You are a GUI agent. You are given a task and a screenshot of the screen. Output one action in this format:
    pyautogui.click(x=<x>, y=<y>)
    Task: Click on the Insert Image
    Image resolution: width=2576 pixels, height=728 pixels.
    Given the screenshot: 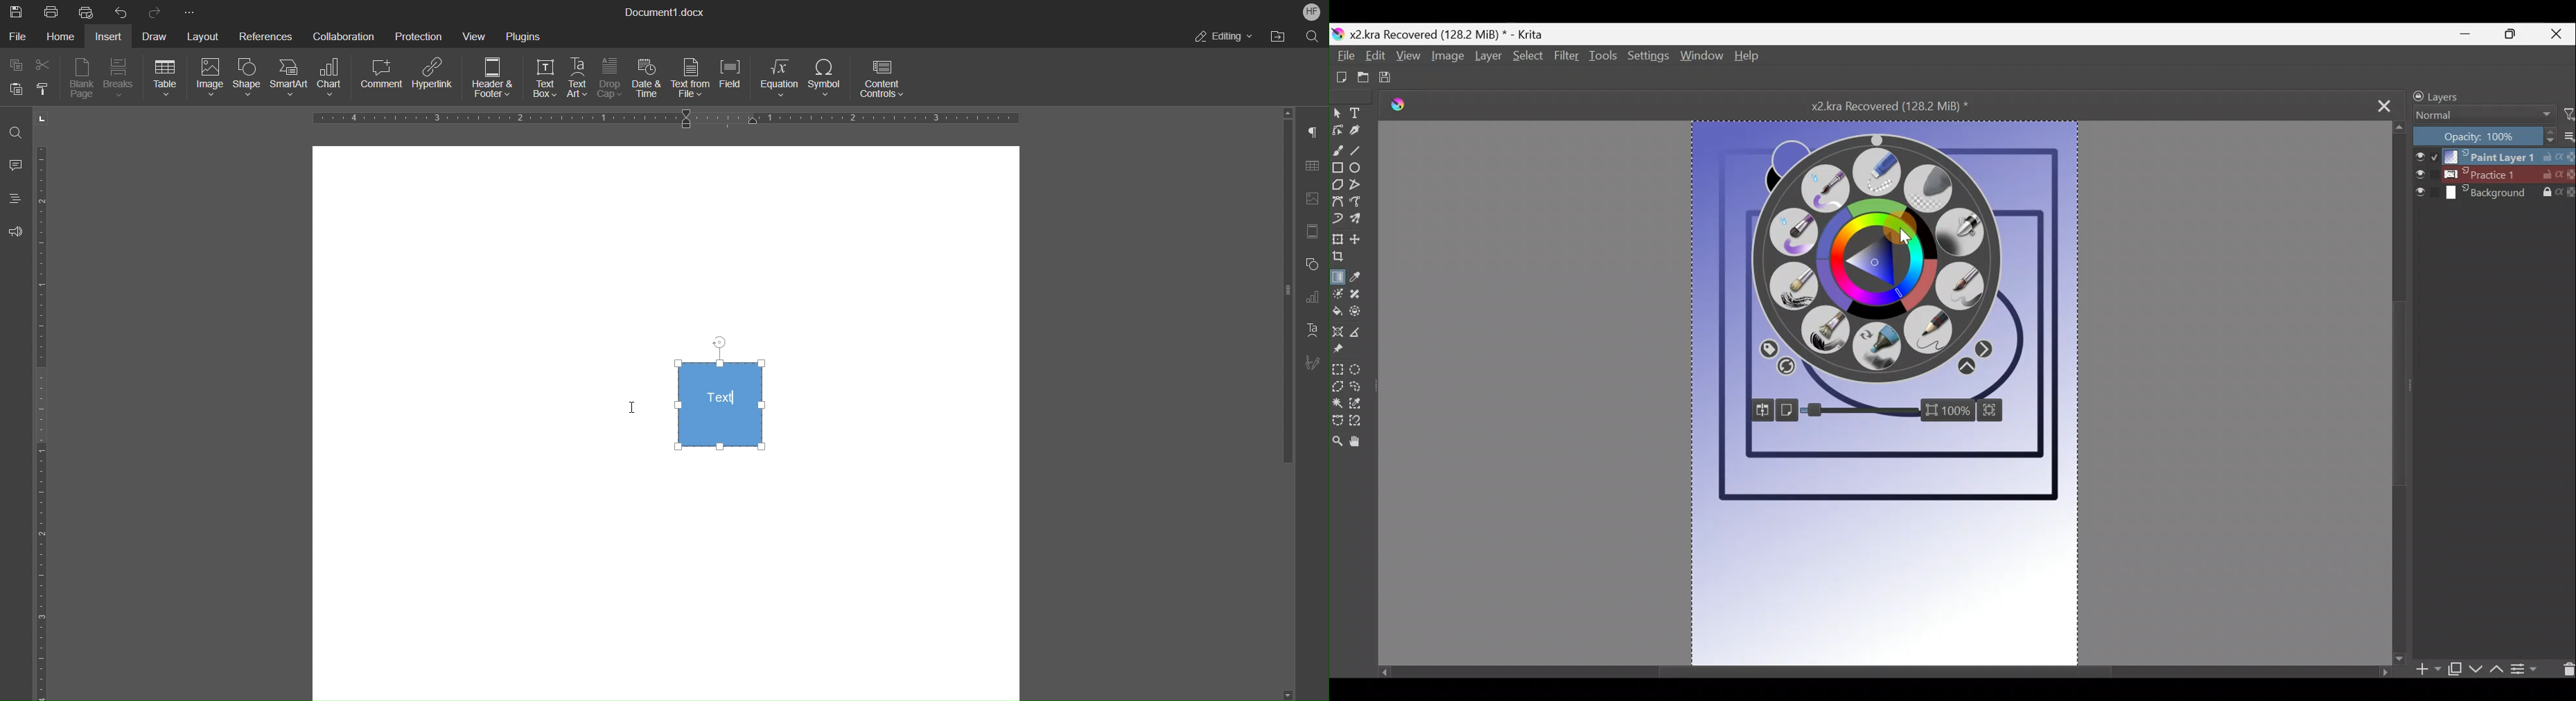 What is the action you would take?
    pyautogui.click(x=1316, y=198)
    